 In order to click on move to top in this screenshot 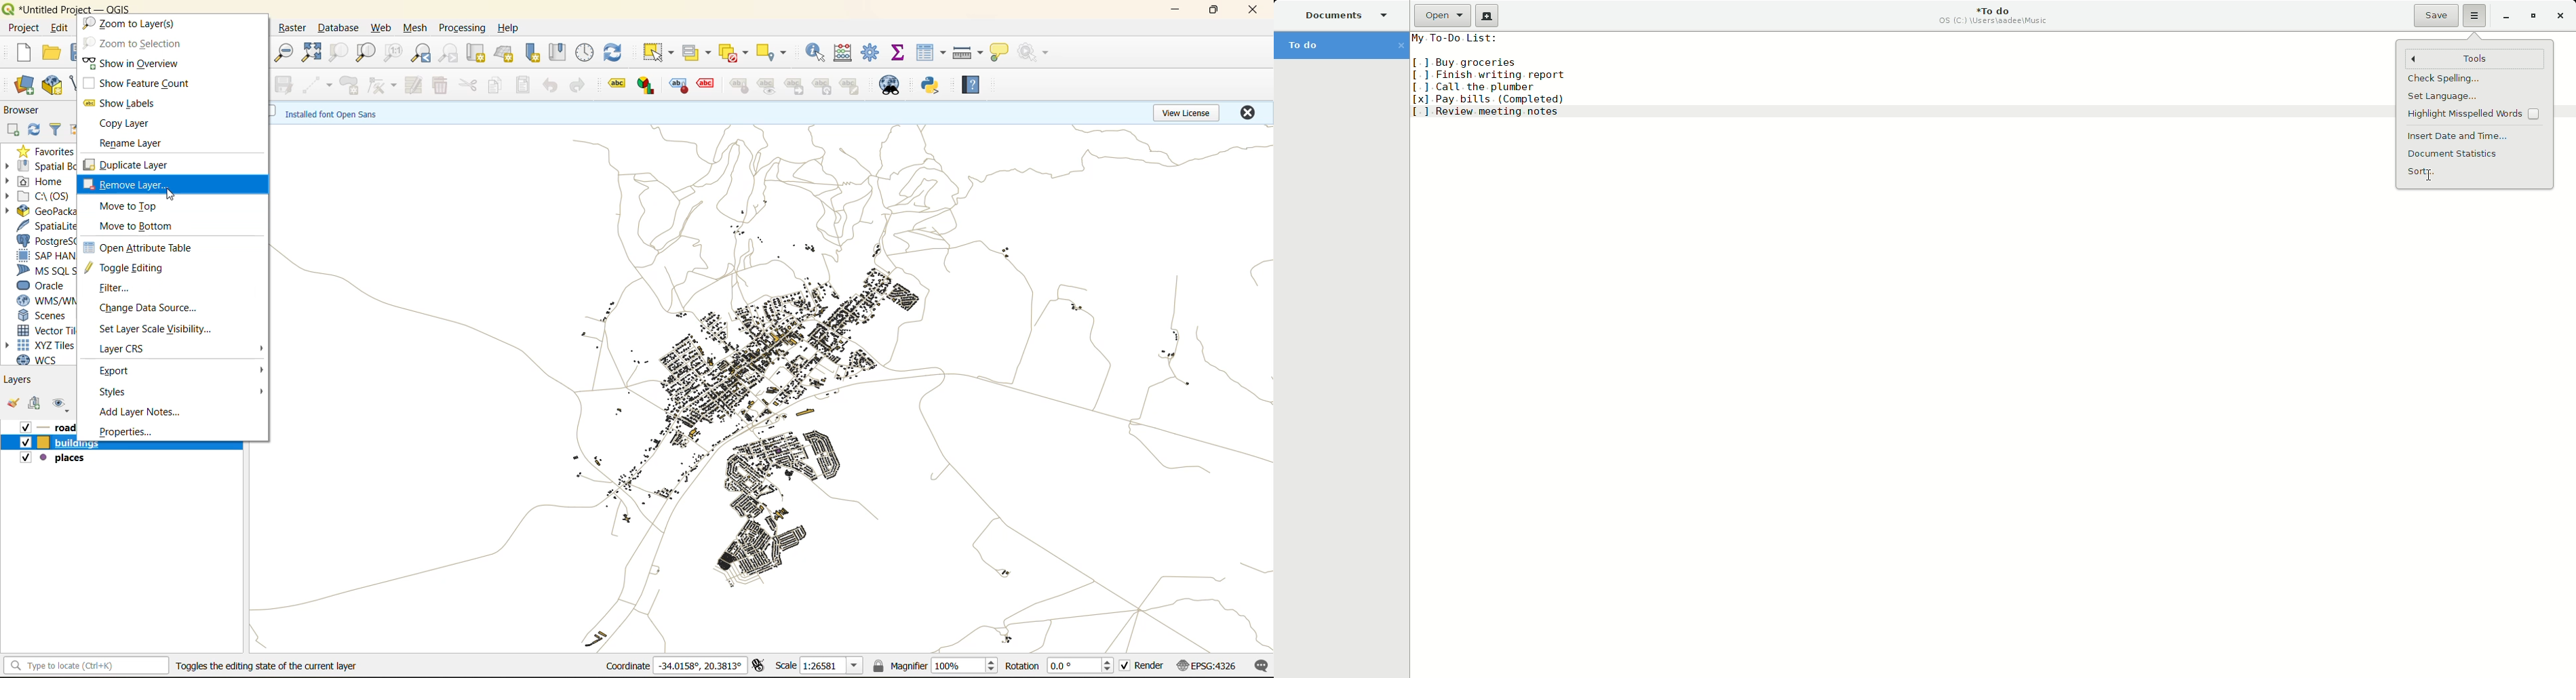, I will do `click(131, 207)`.